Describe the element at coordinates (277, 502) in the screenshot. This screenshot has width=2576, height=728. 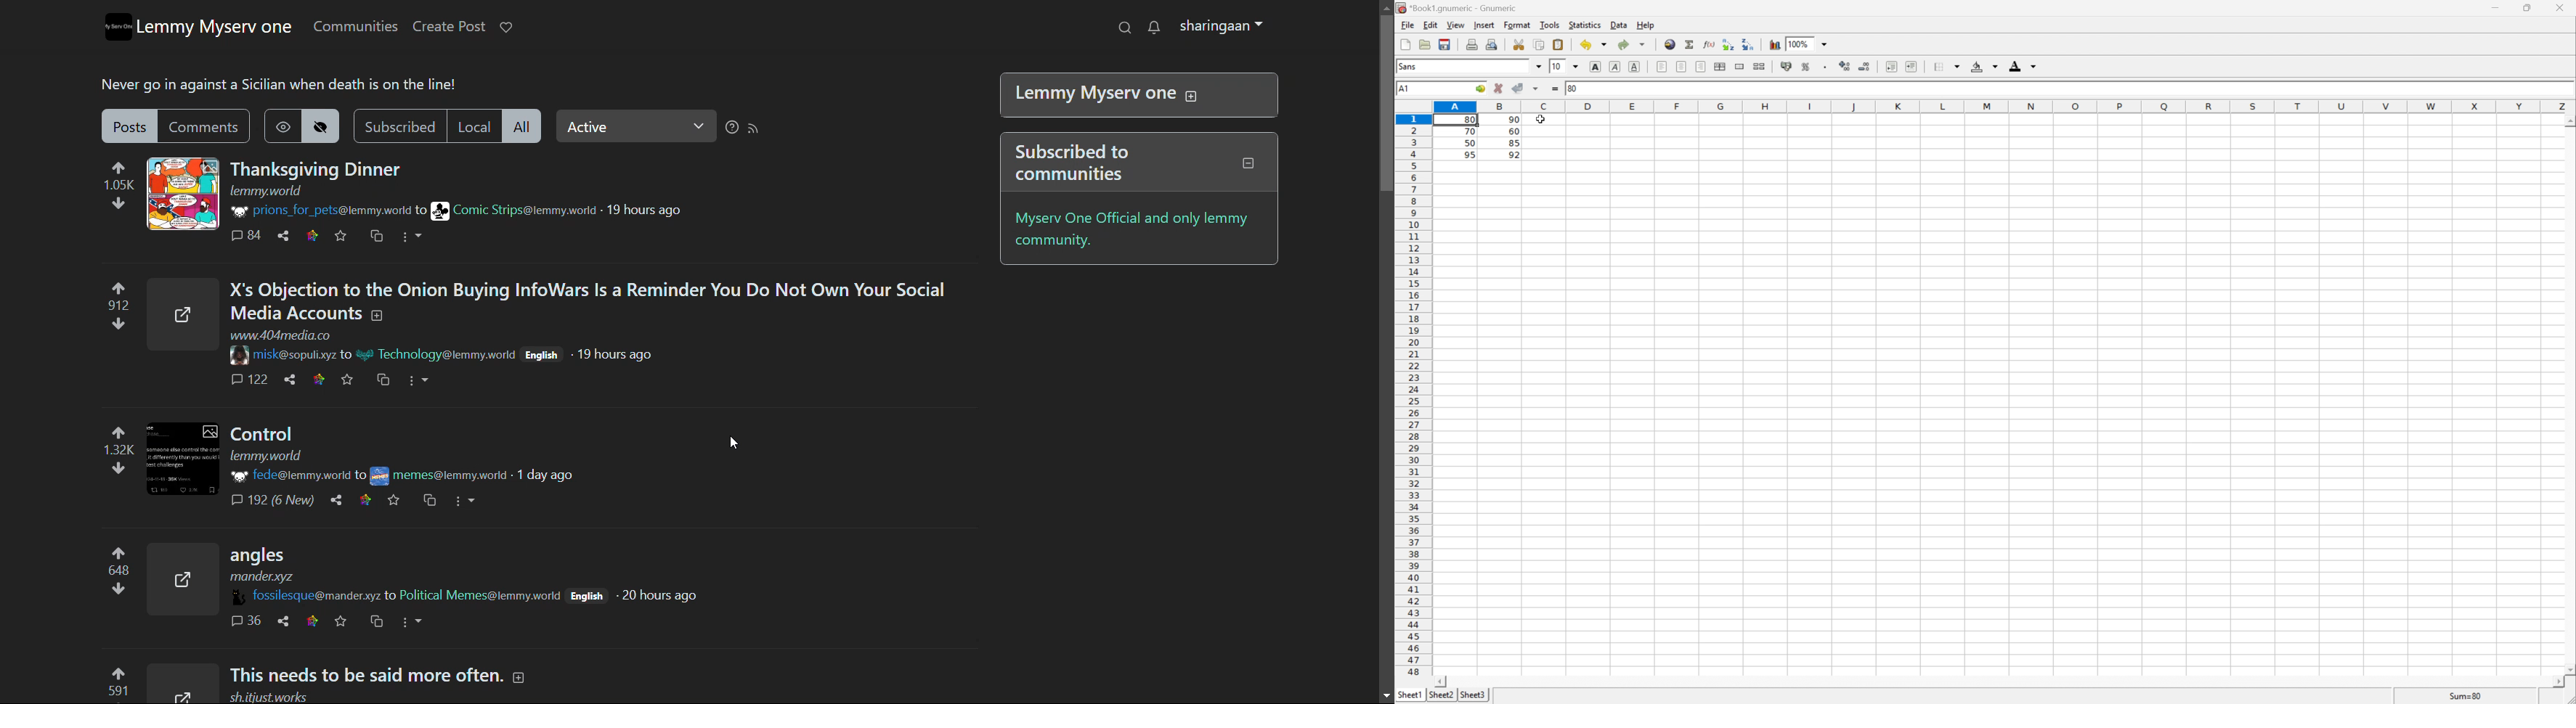
I see `Comments` at that location.